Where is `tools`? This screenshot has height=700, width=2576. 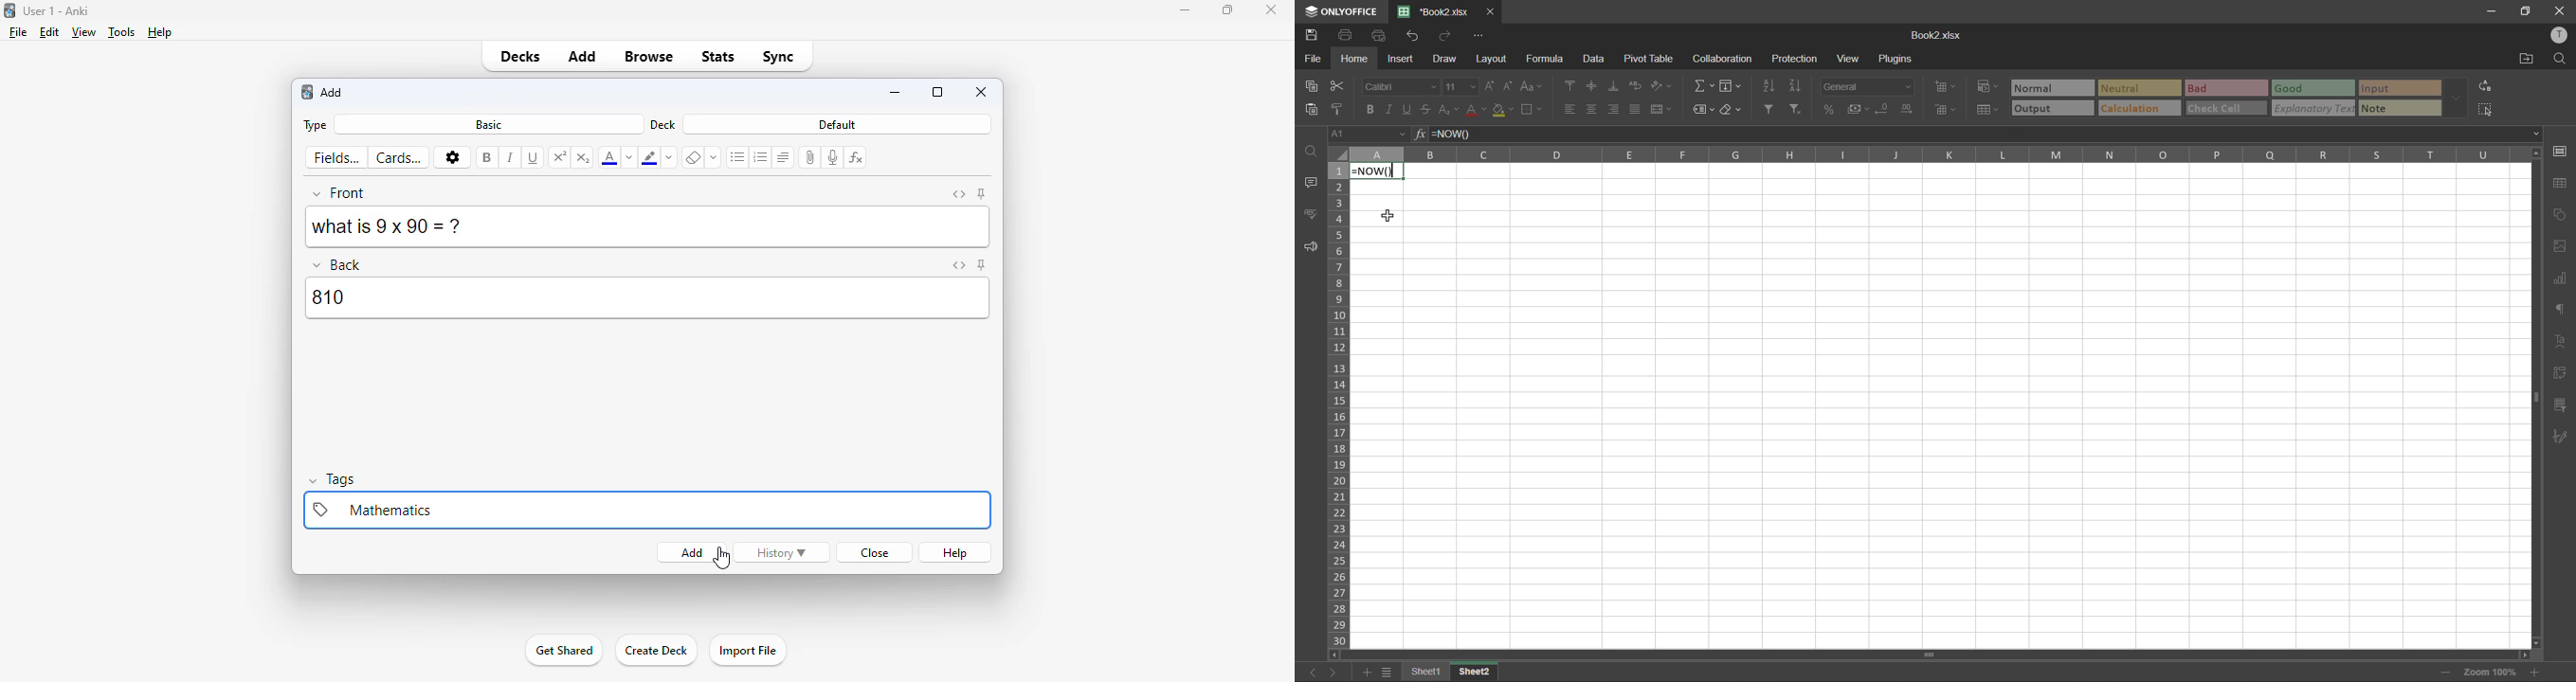
tools is located at coordinates (122, 32).